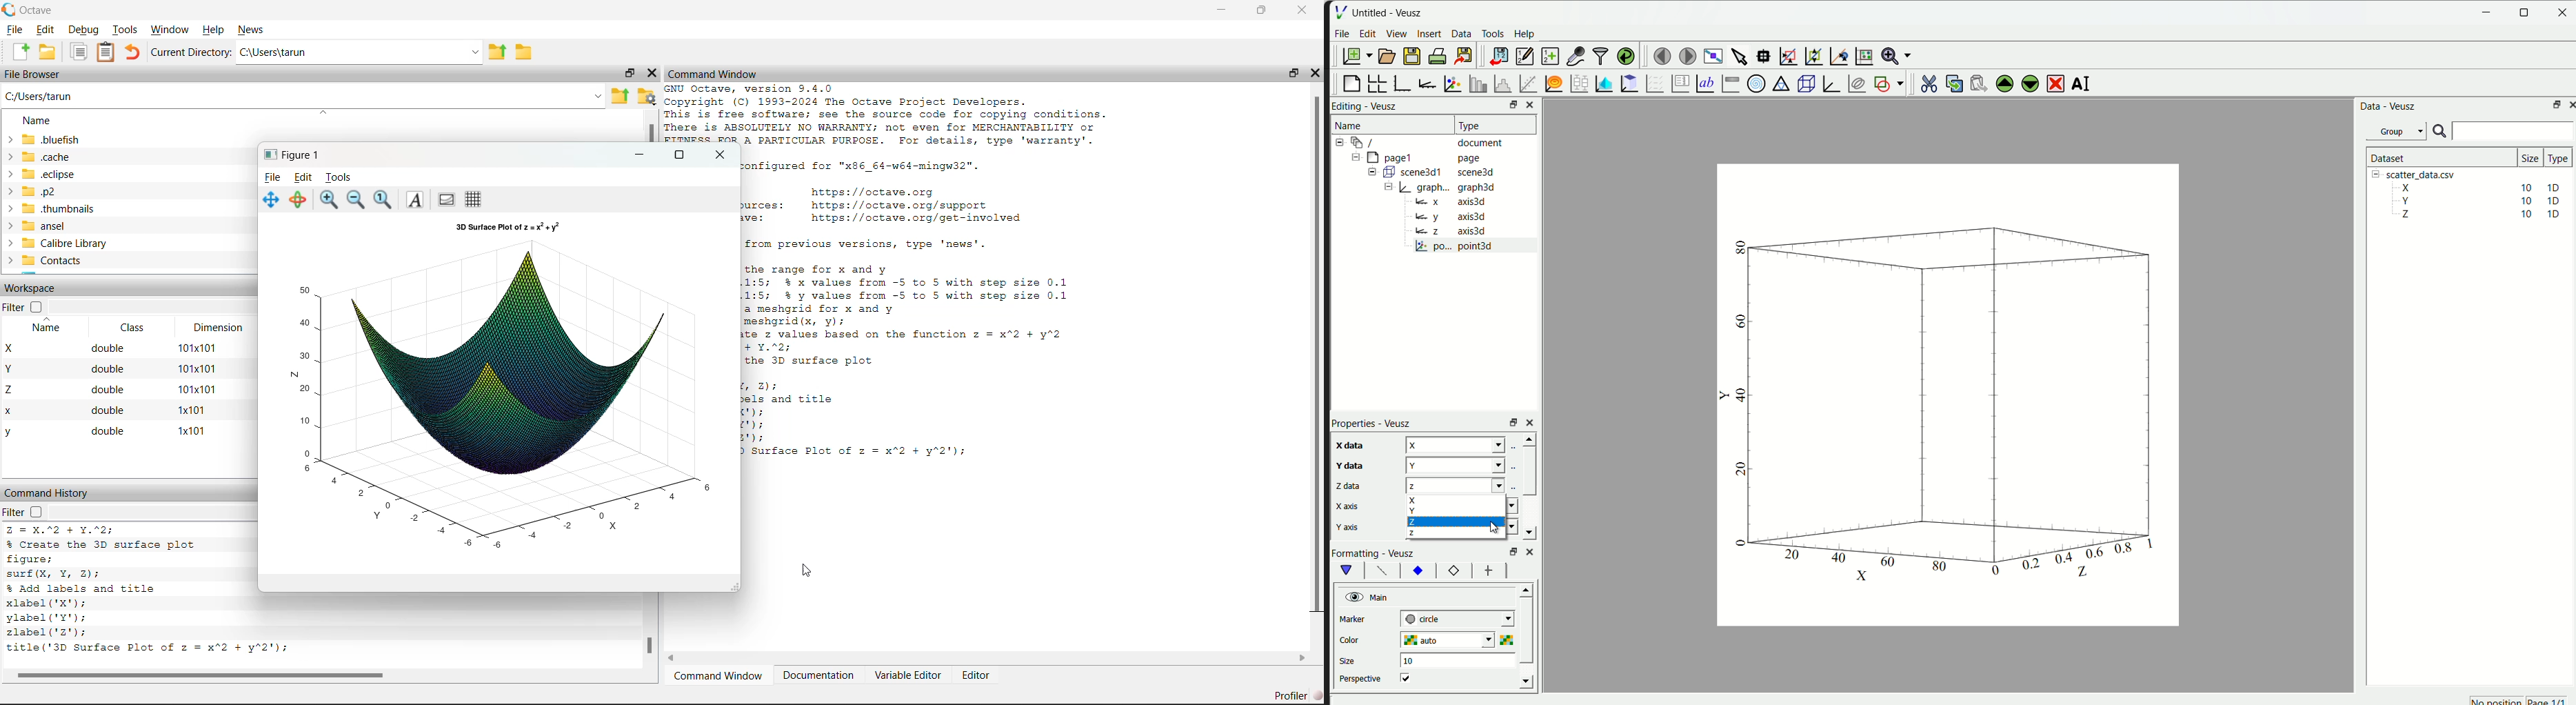 The image size is (2576, 728). Describe the element at coordinates (2527, 155) in the screenshot. I see `size` at that location.